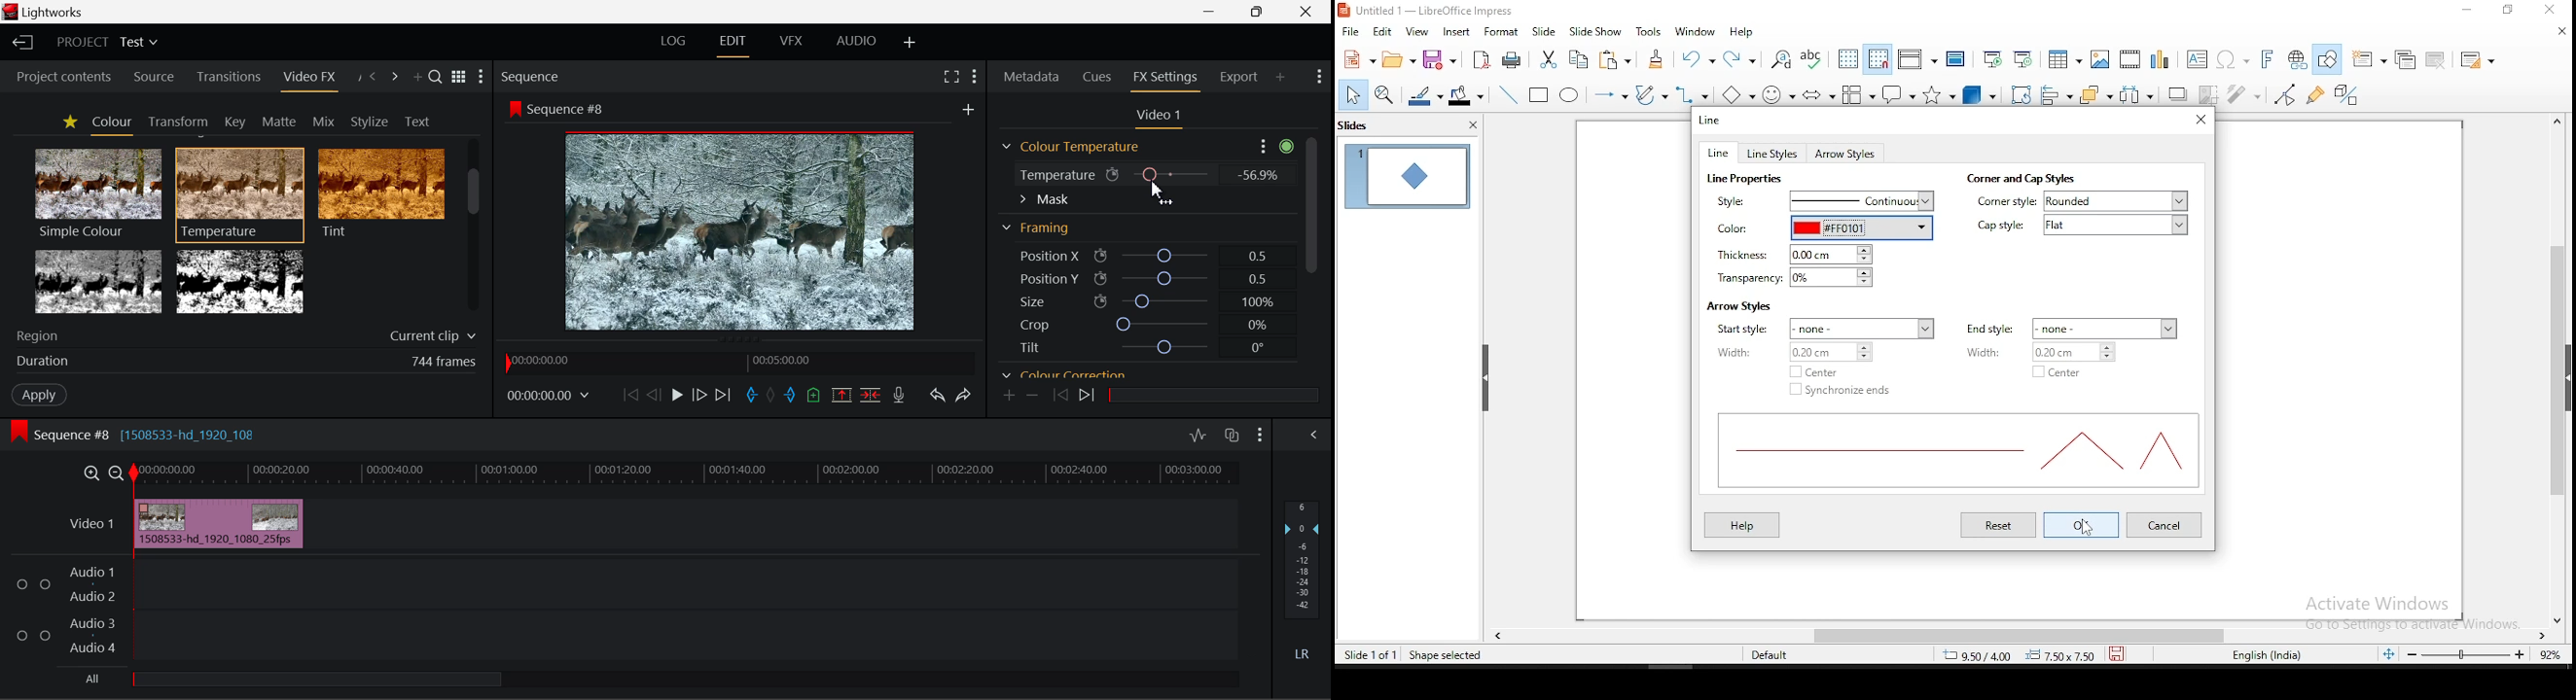  What do you see at coordinates (1815, 57) in the screenshot?
I see `spell check` at bounding box center [1815, 57].